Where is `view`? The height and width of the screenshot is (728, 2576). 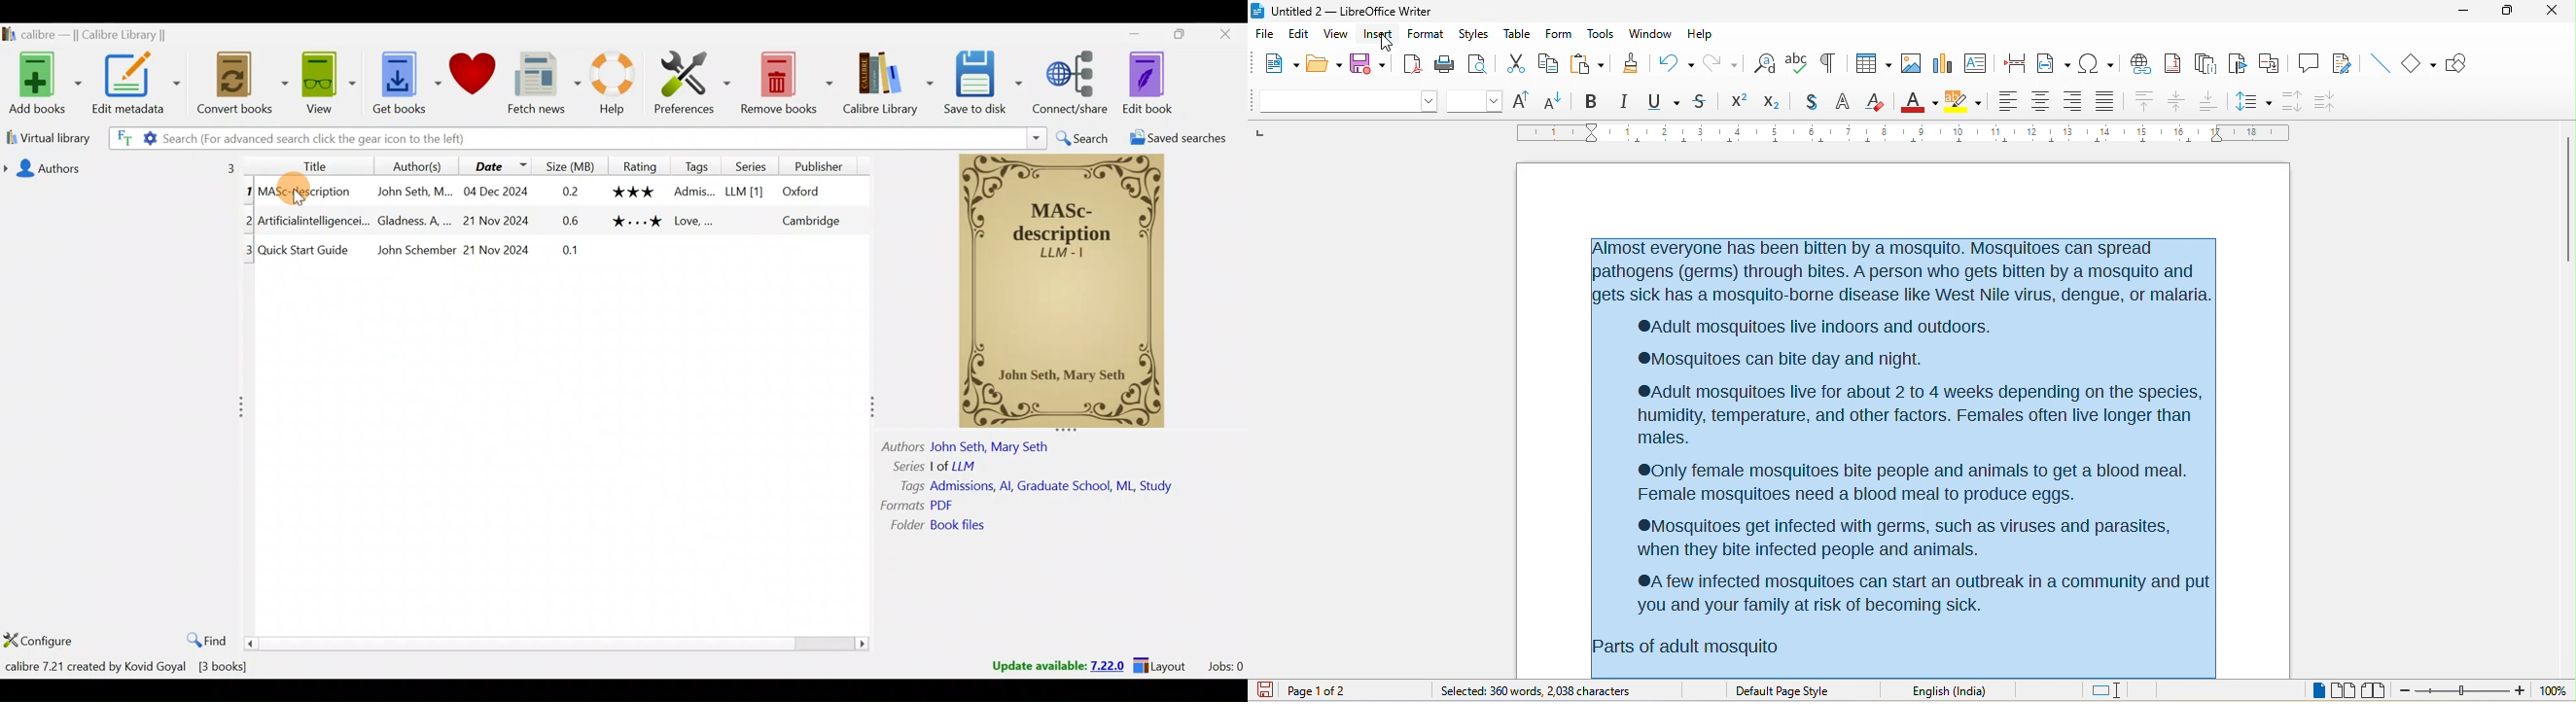 view is located at coordinates (1336, 34).